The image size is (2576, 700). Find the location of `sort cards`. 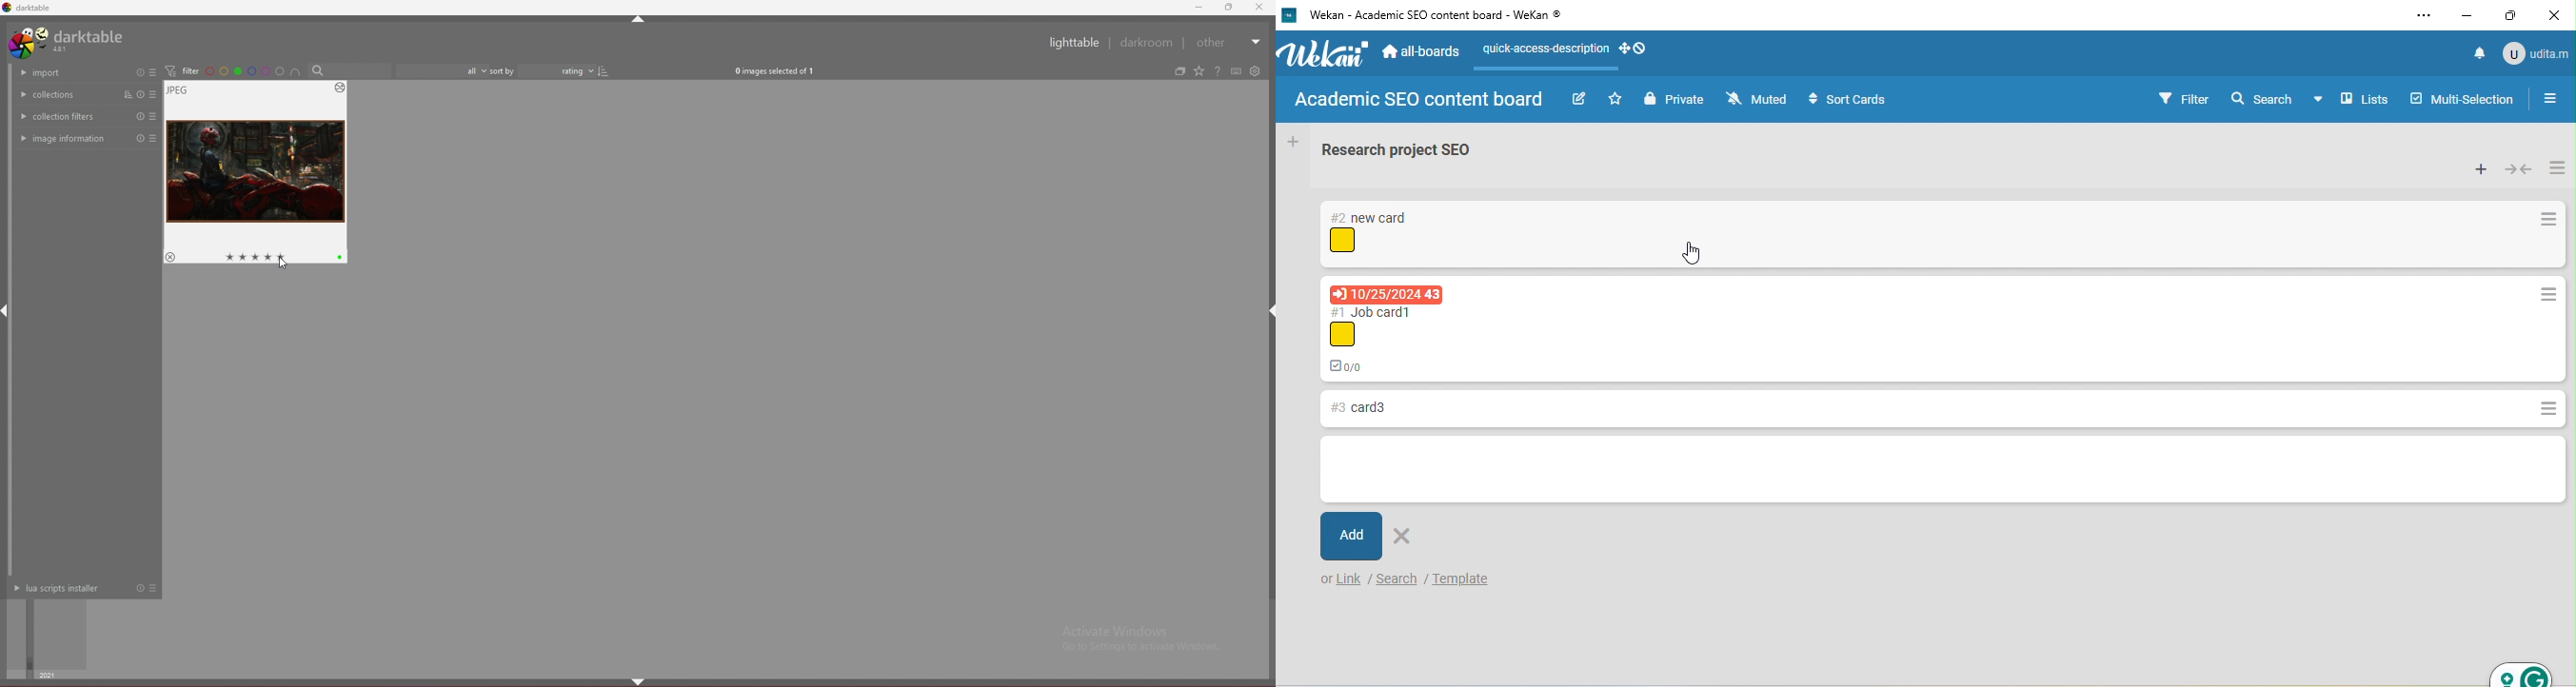

sort cards is located at coordinates (1853, 101).